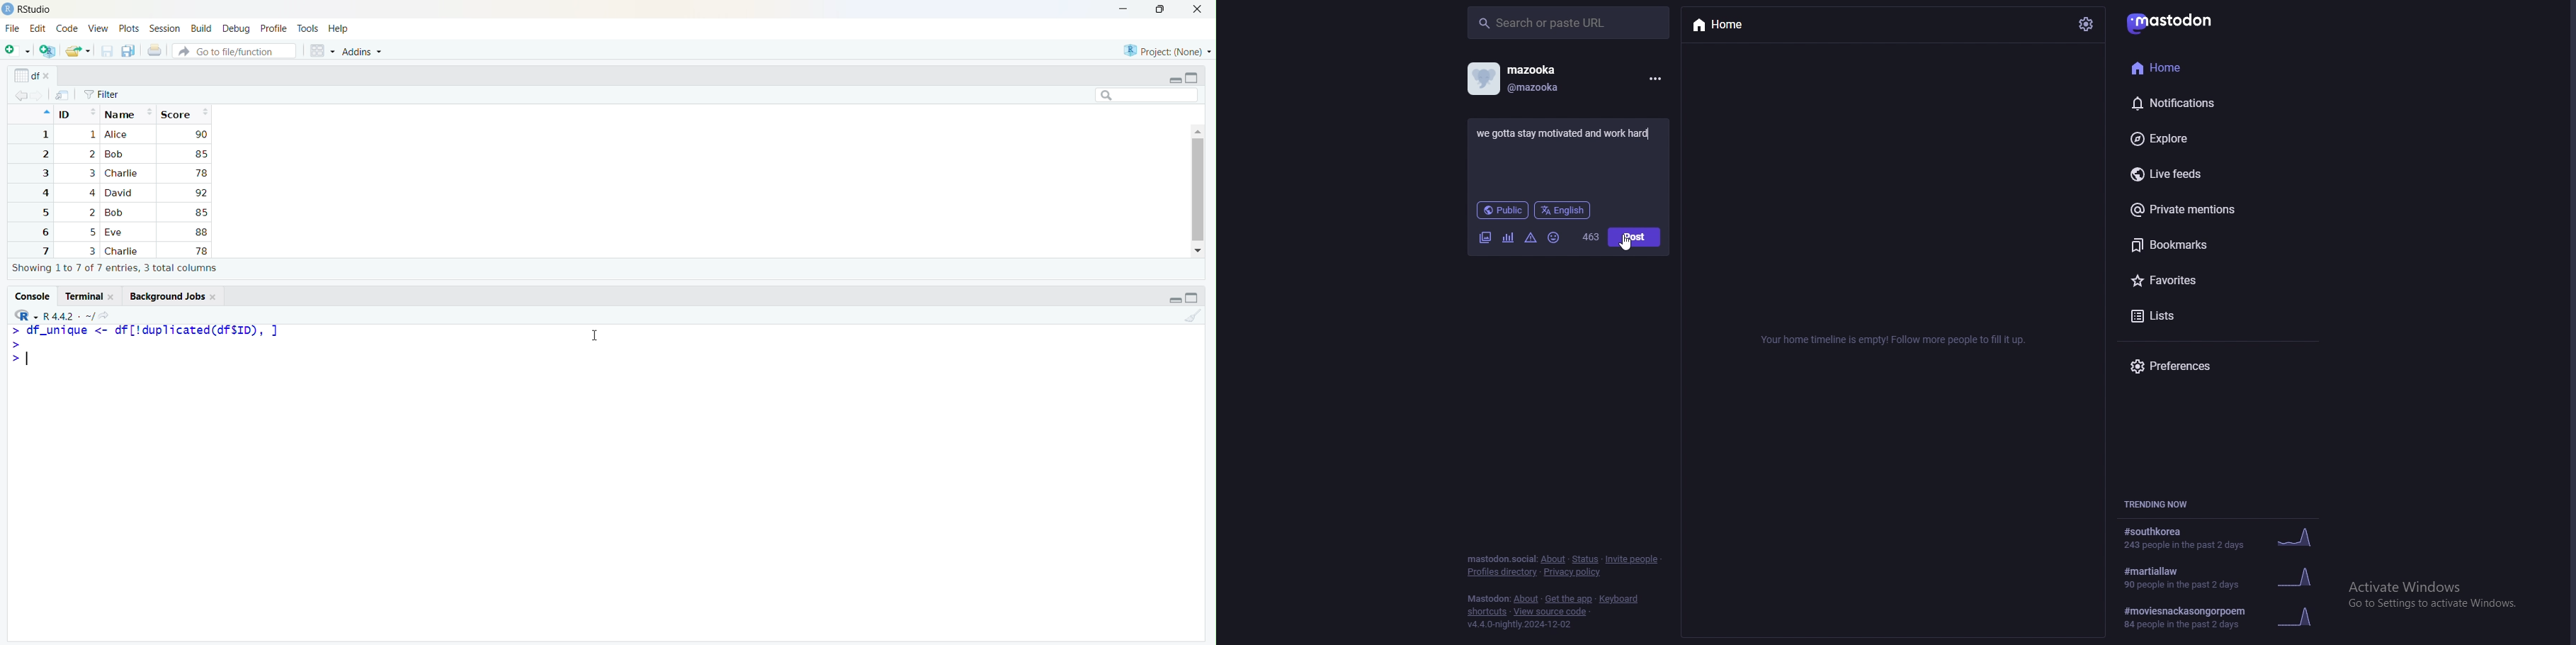  Describe the element at coordinates (1198, 130) in the screenshot. I see `scroll up` at that location.